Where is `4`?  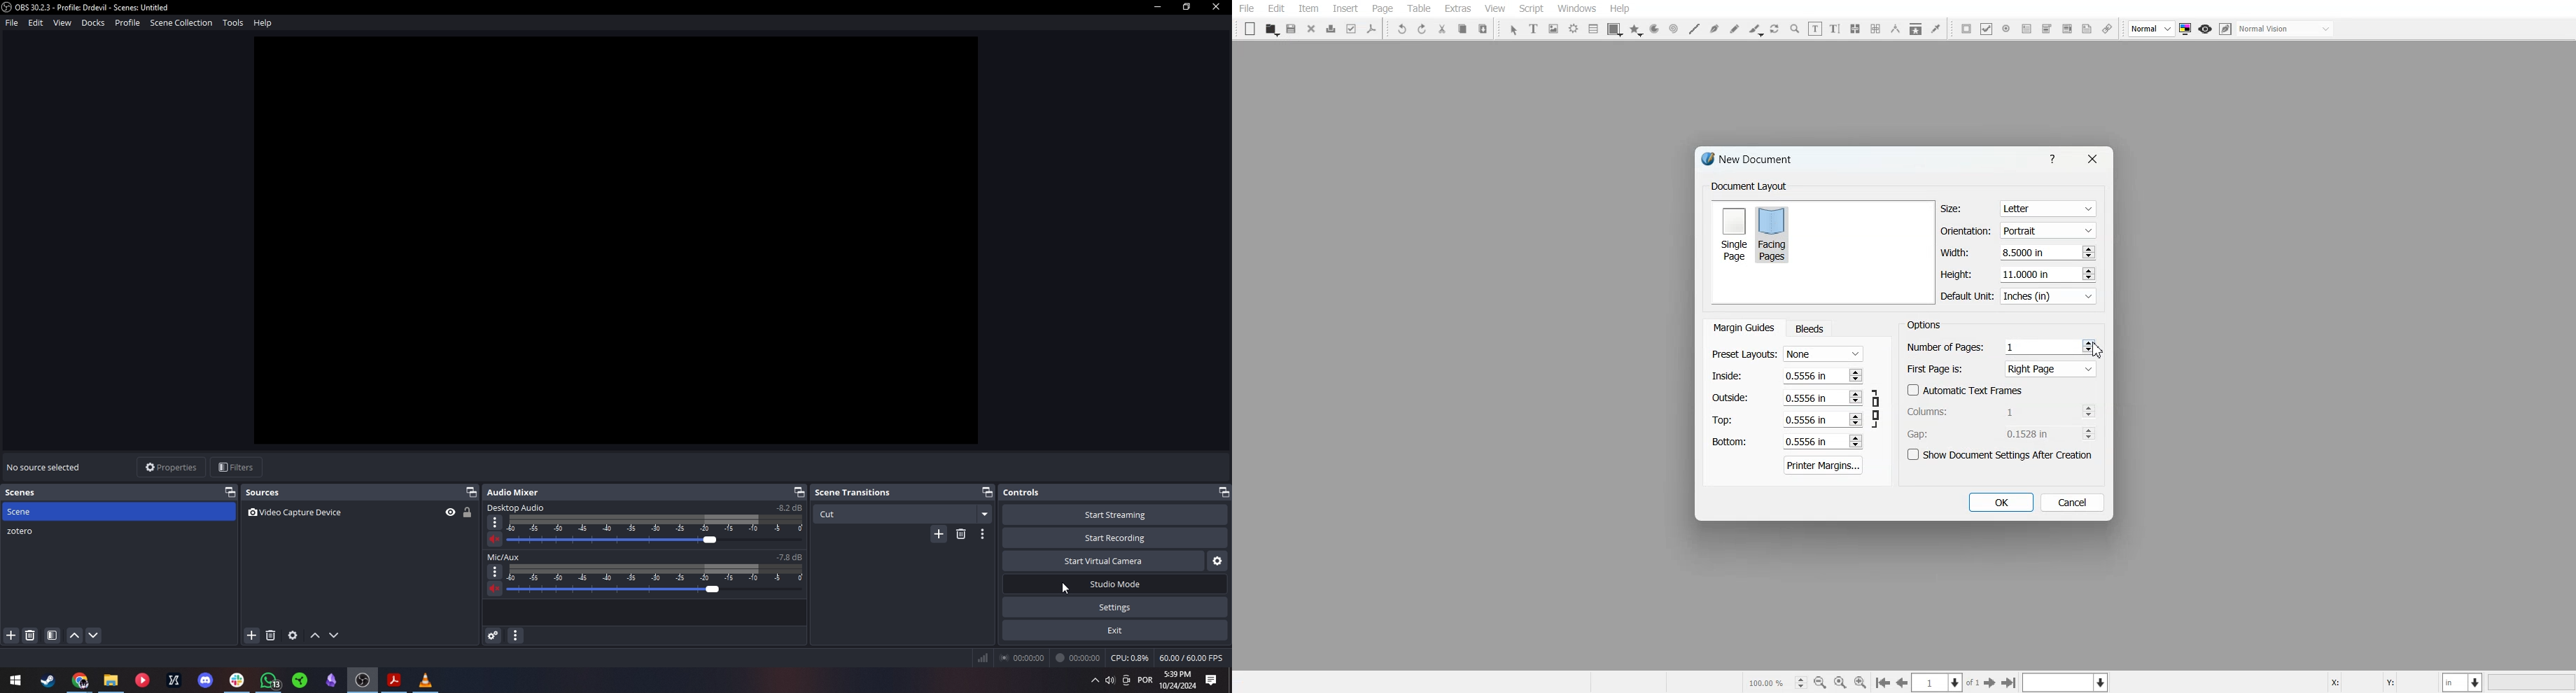 4 is located at coordinates (2012, 346).